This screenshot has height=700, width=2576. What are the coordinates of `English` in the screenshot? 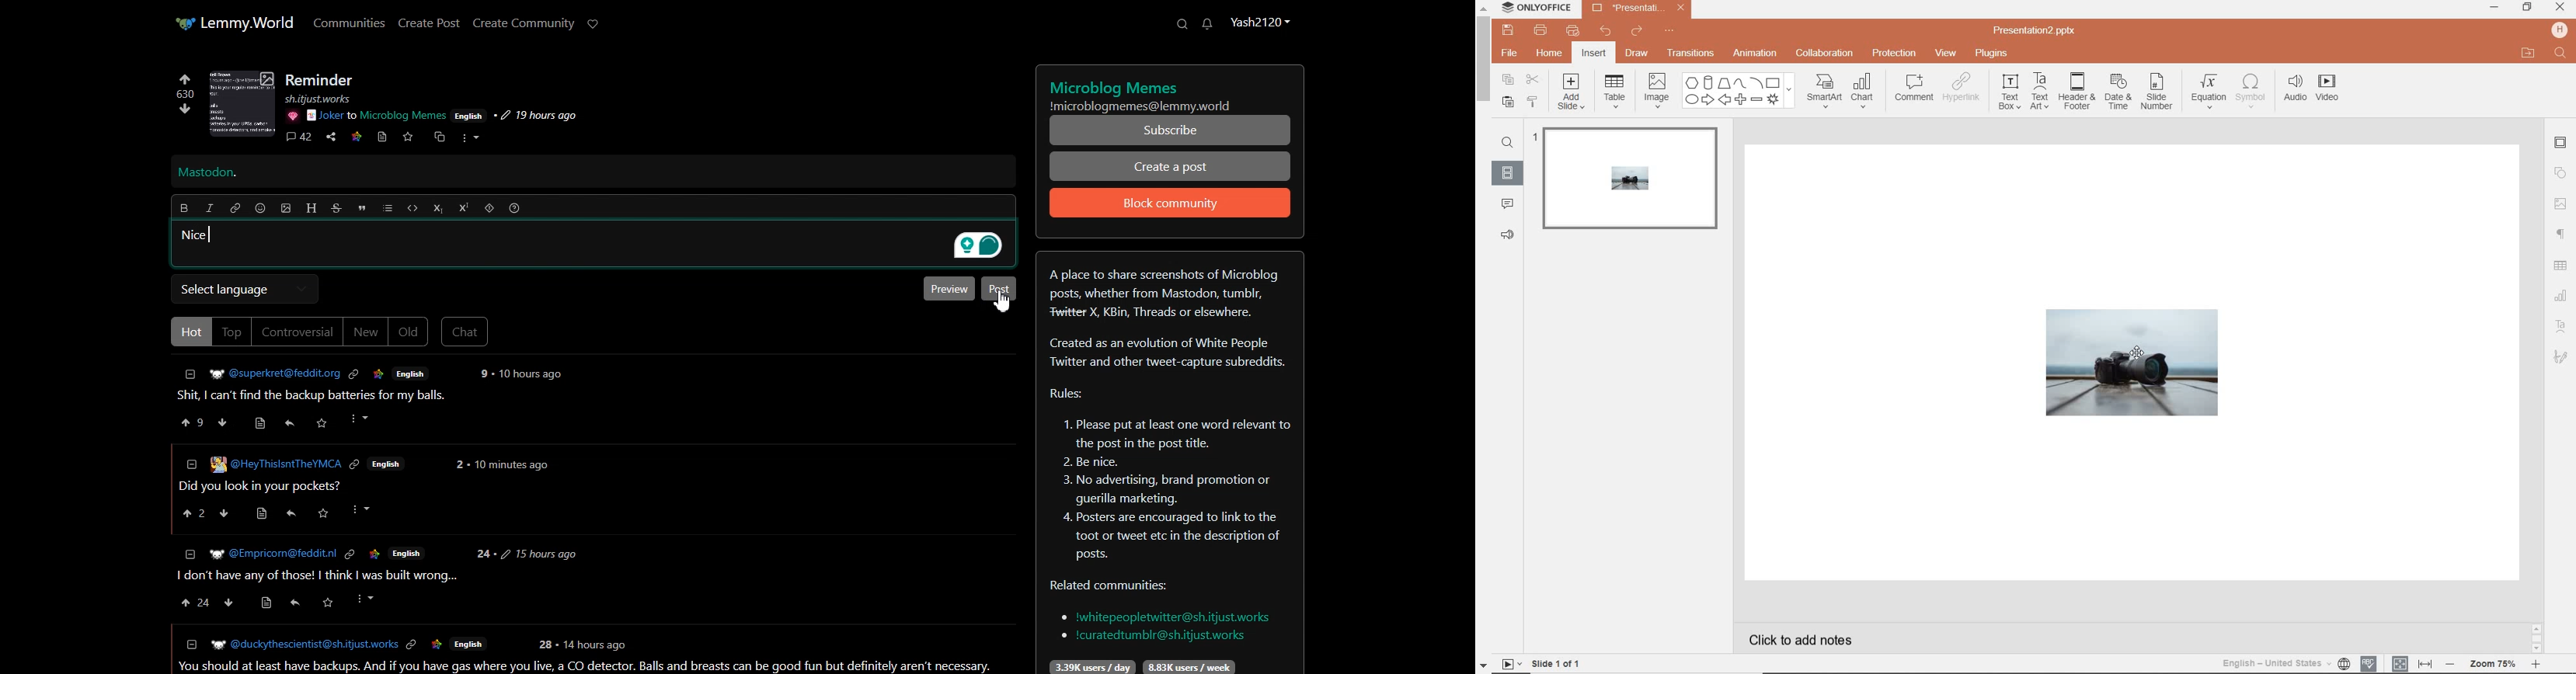 It's located at (468, 645).